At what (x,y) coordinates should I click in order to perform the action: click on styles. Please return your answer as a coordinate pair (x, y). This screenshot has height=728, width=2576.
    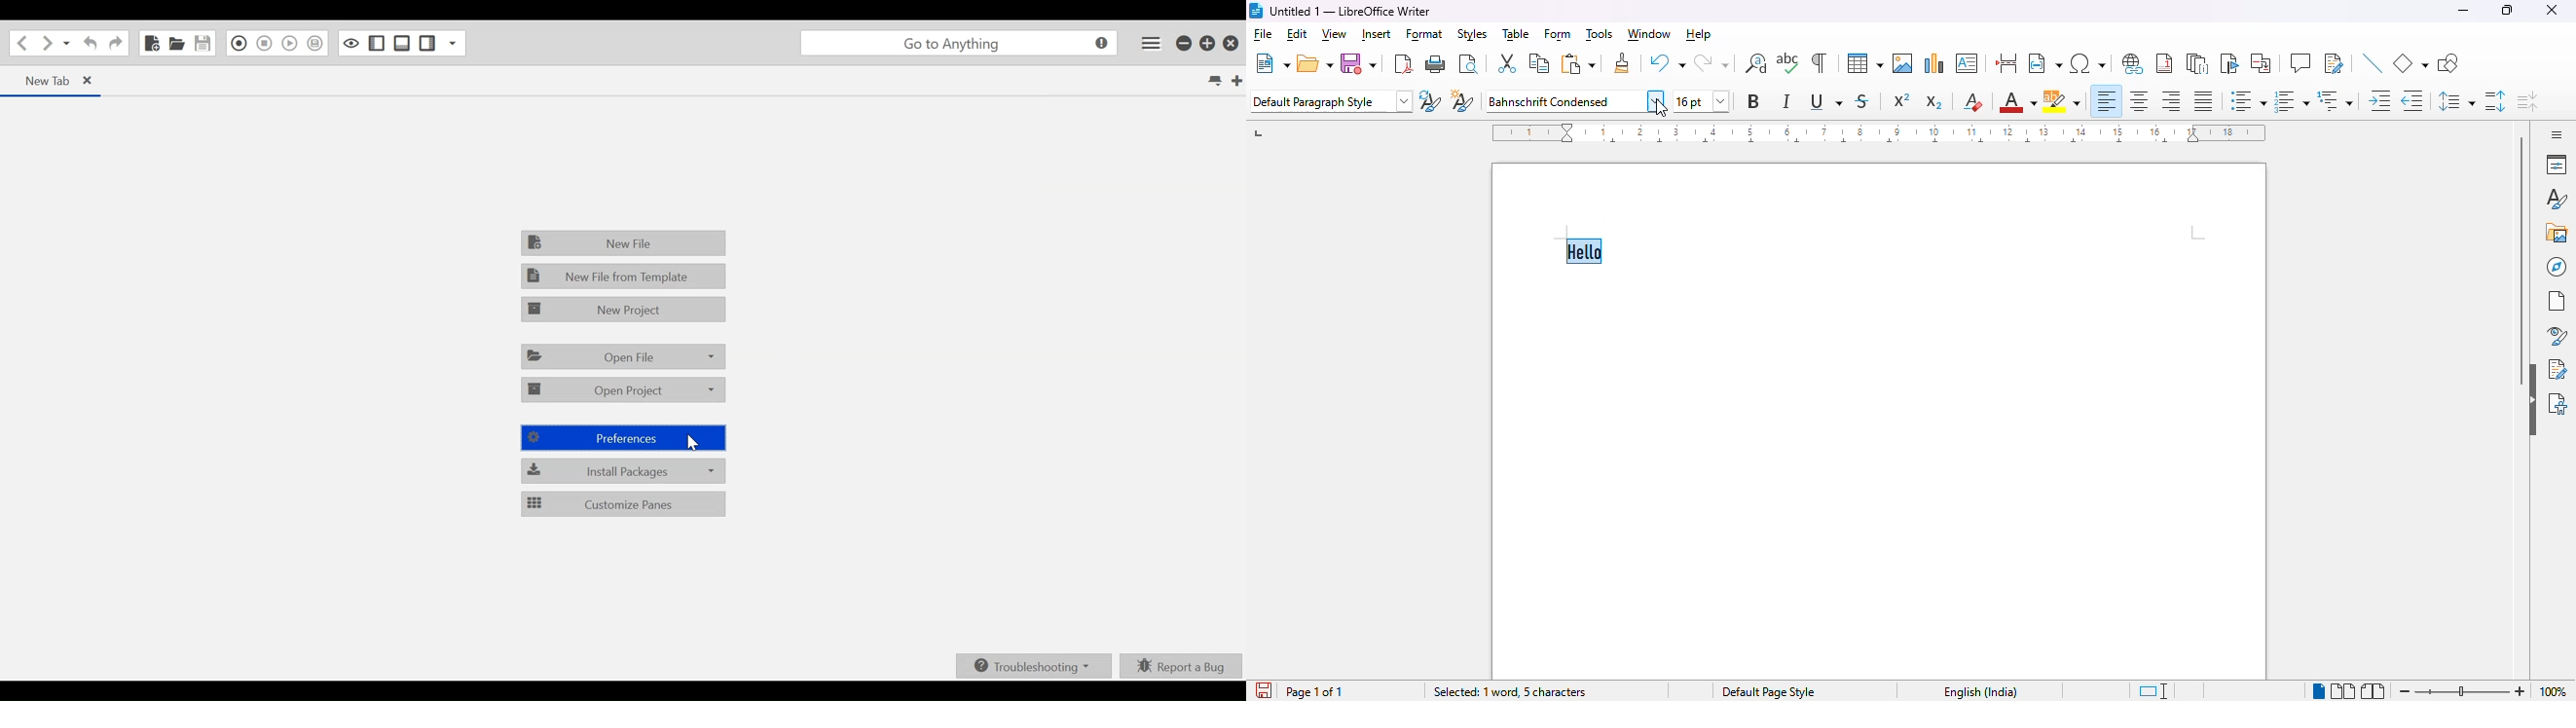
    Looking at the image, I should click on (1471, 34).